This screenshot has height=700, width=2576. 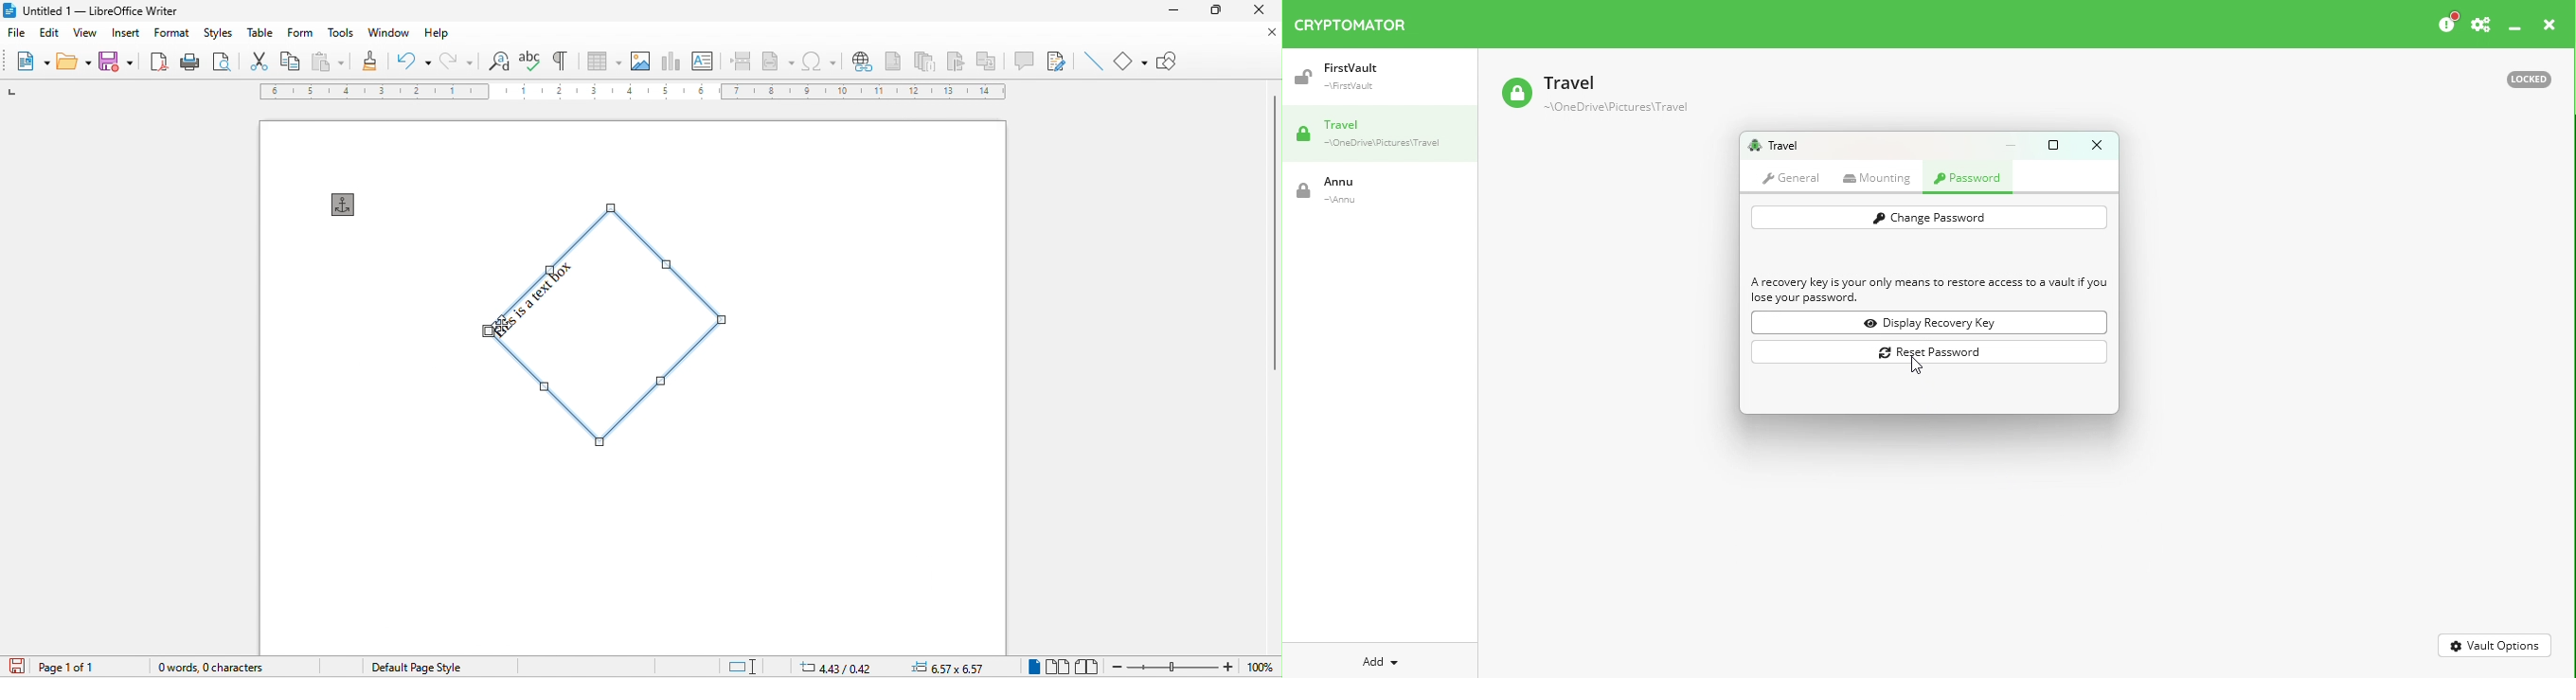 I want to click on bookmark, so click(x=959, y=61).